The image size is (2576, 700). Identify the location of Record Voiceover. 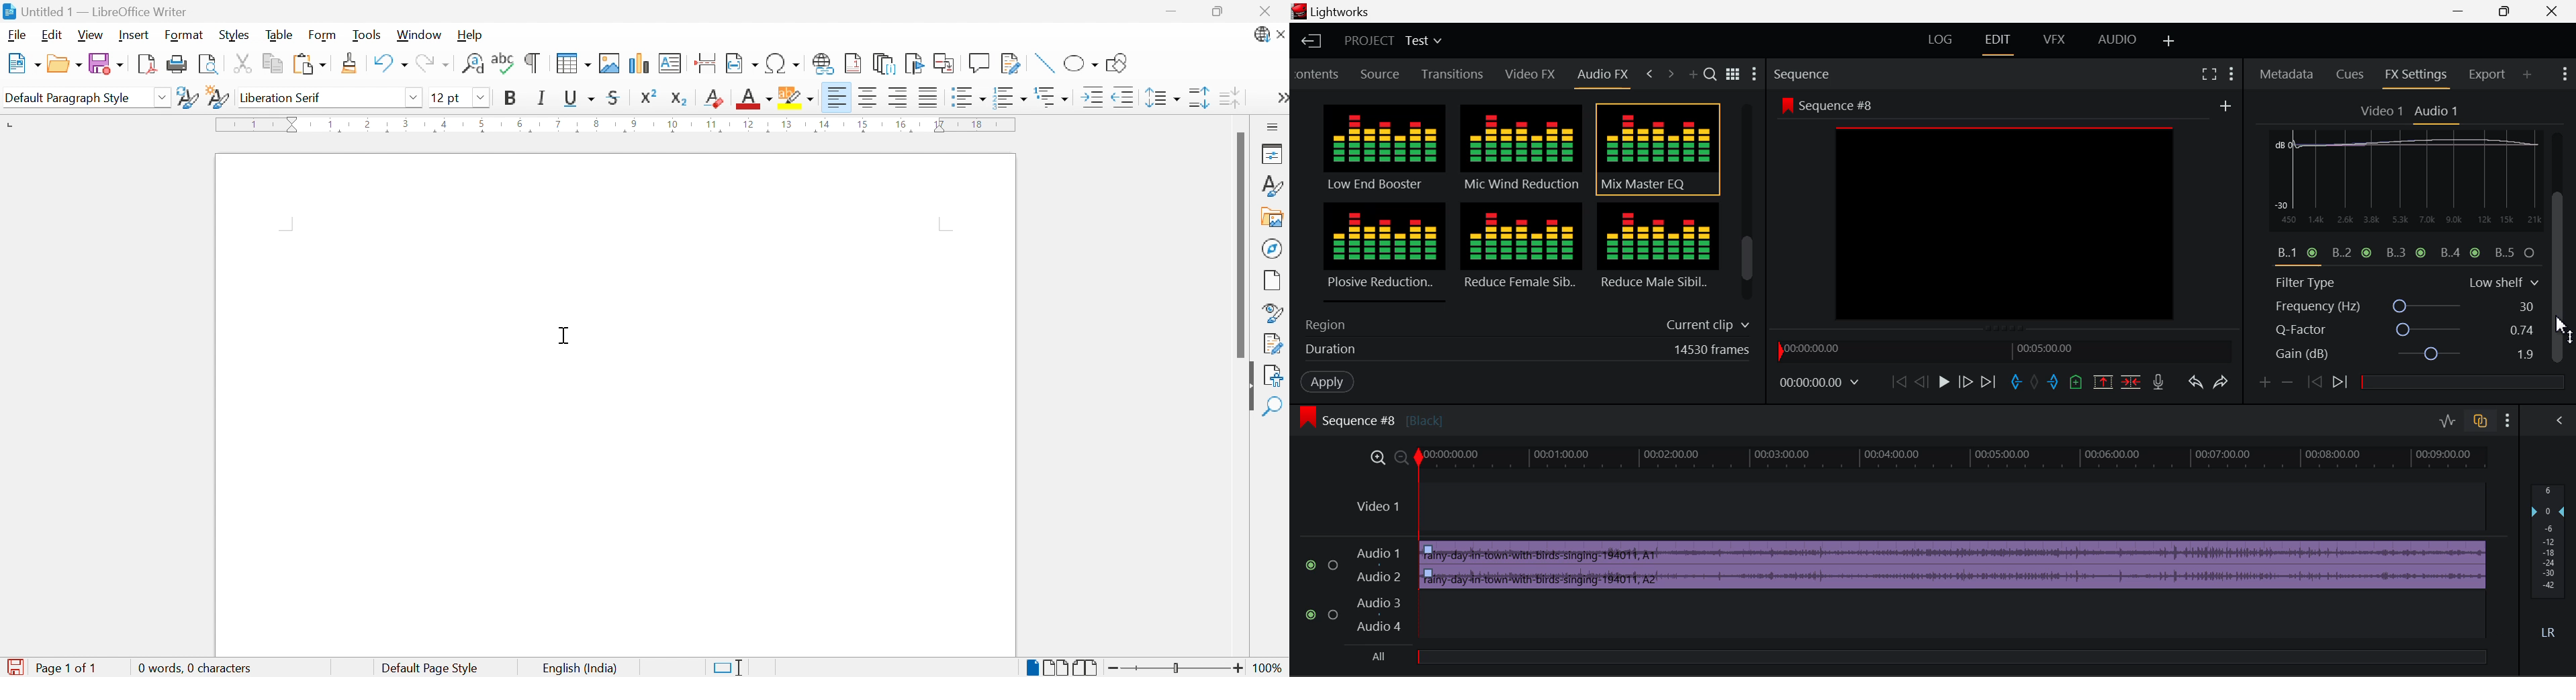
(2157, 383).